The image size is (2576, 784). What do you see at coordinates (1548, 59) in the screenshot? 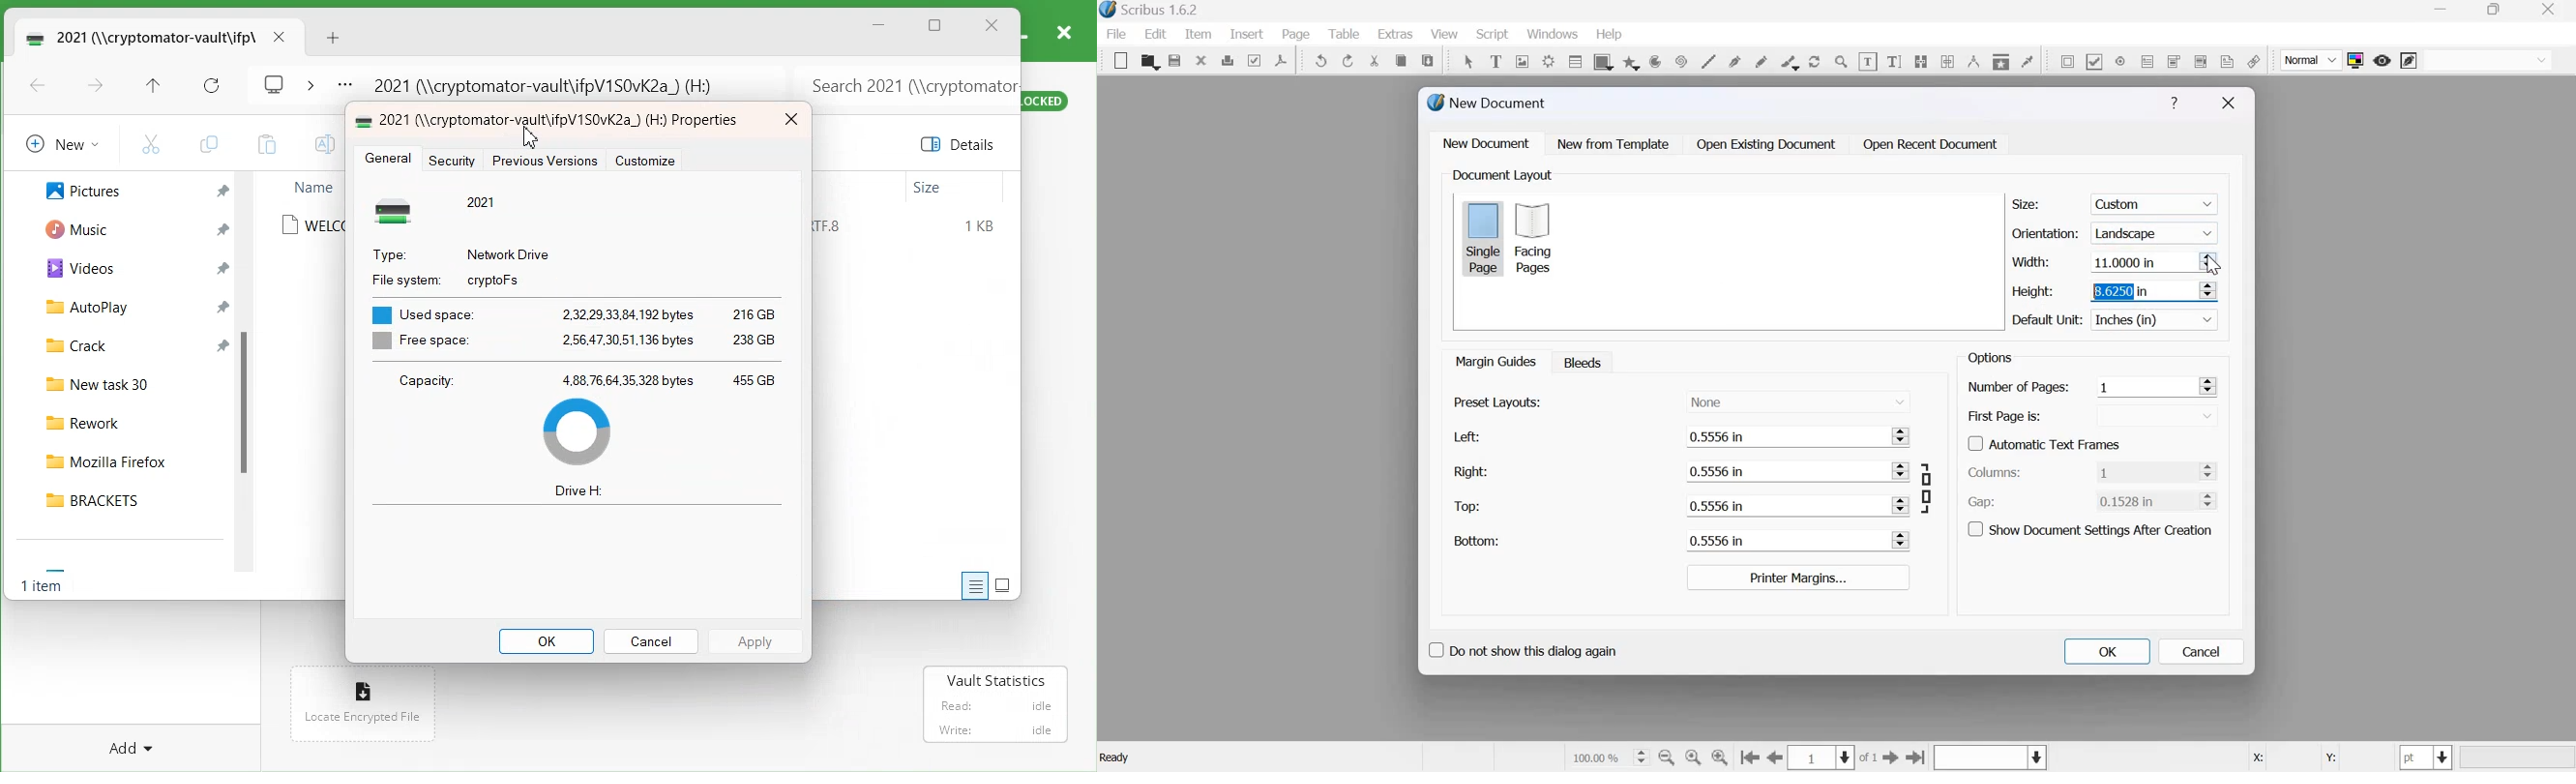
I see `render frame` at bounding box center [1548, 59].